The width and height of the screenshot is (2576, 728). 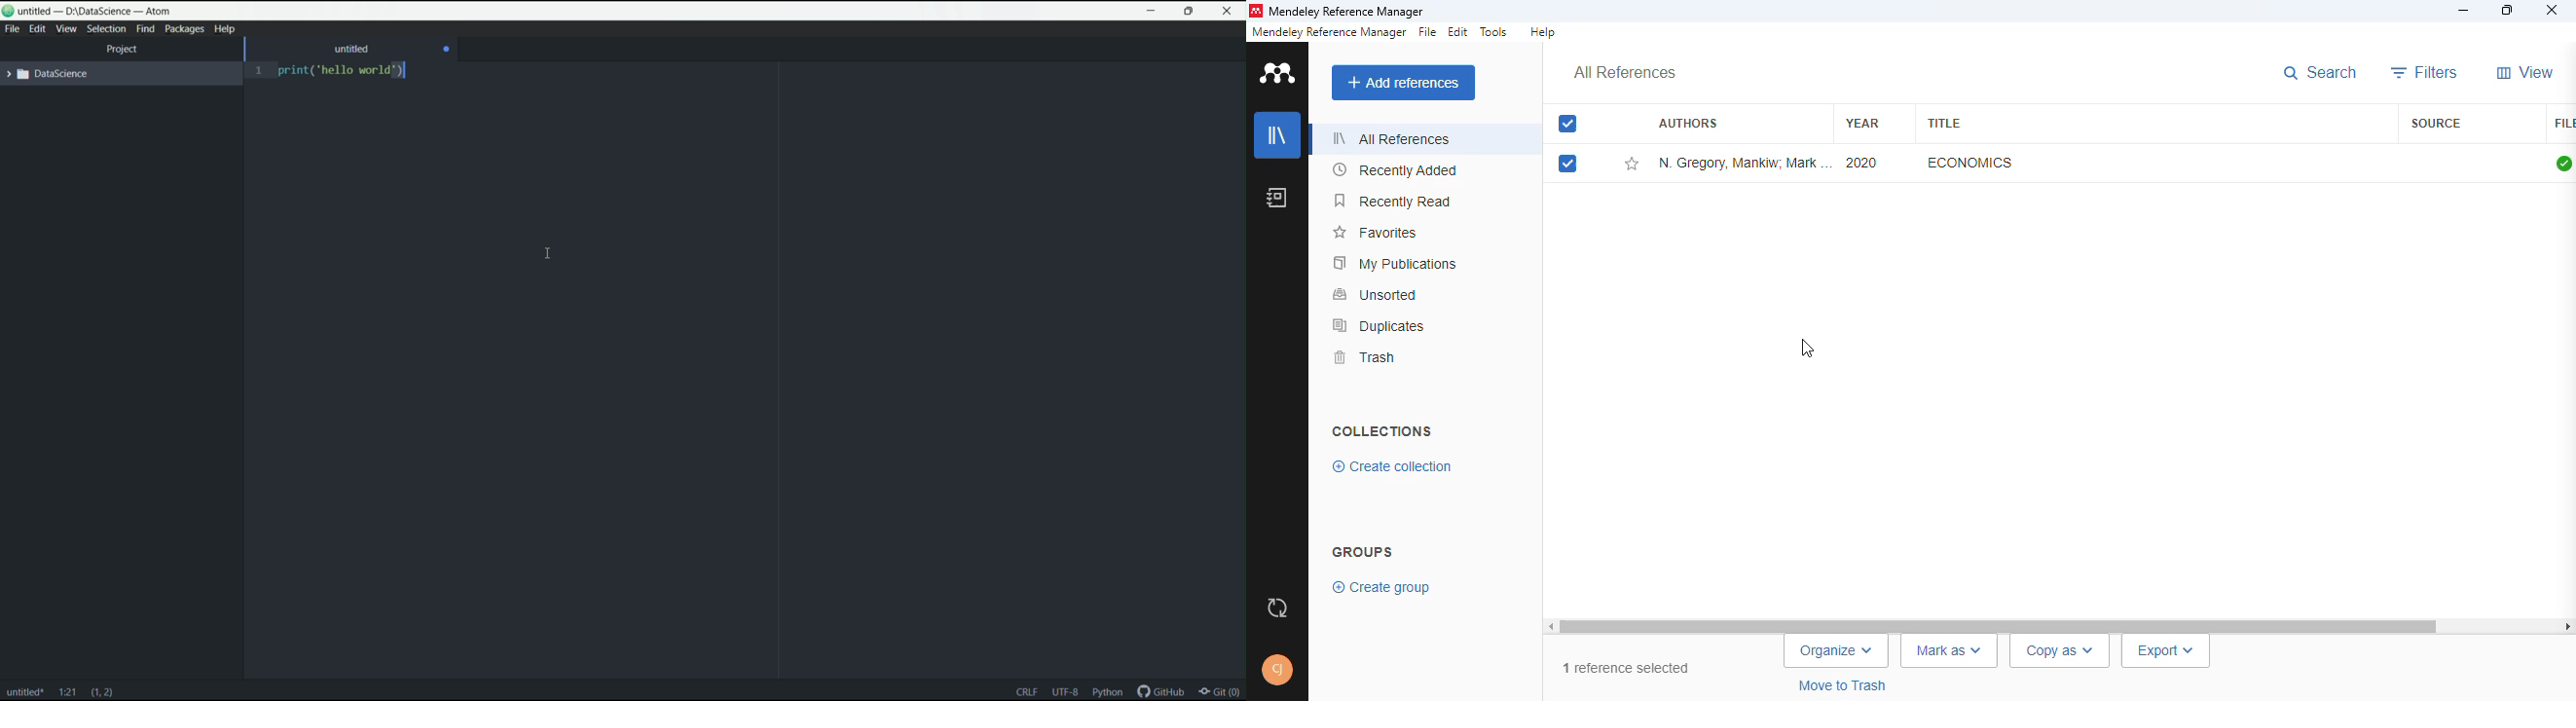 I want to click on duplicates, so click(x=1380, y=326).